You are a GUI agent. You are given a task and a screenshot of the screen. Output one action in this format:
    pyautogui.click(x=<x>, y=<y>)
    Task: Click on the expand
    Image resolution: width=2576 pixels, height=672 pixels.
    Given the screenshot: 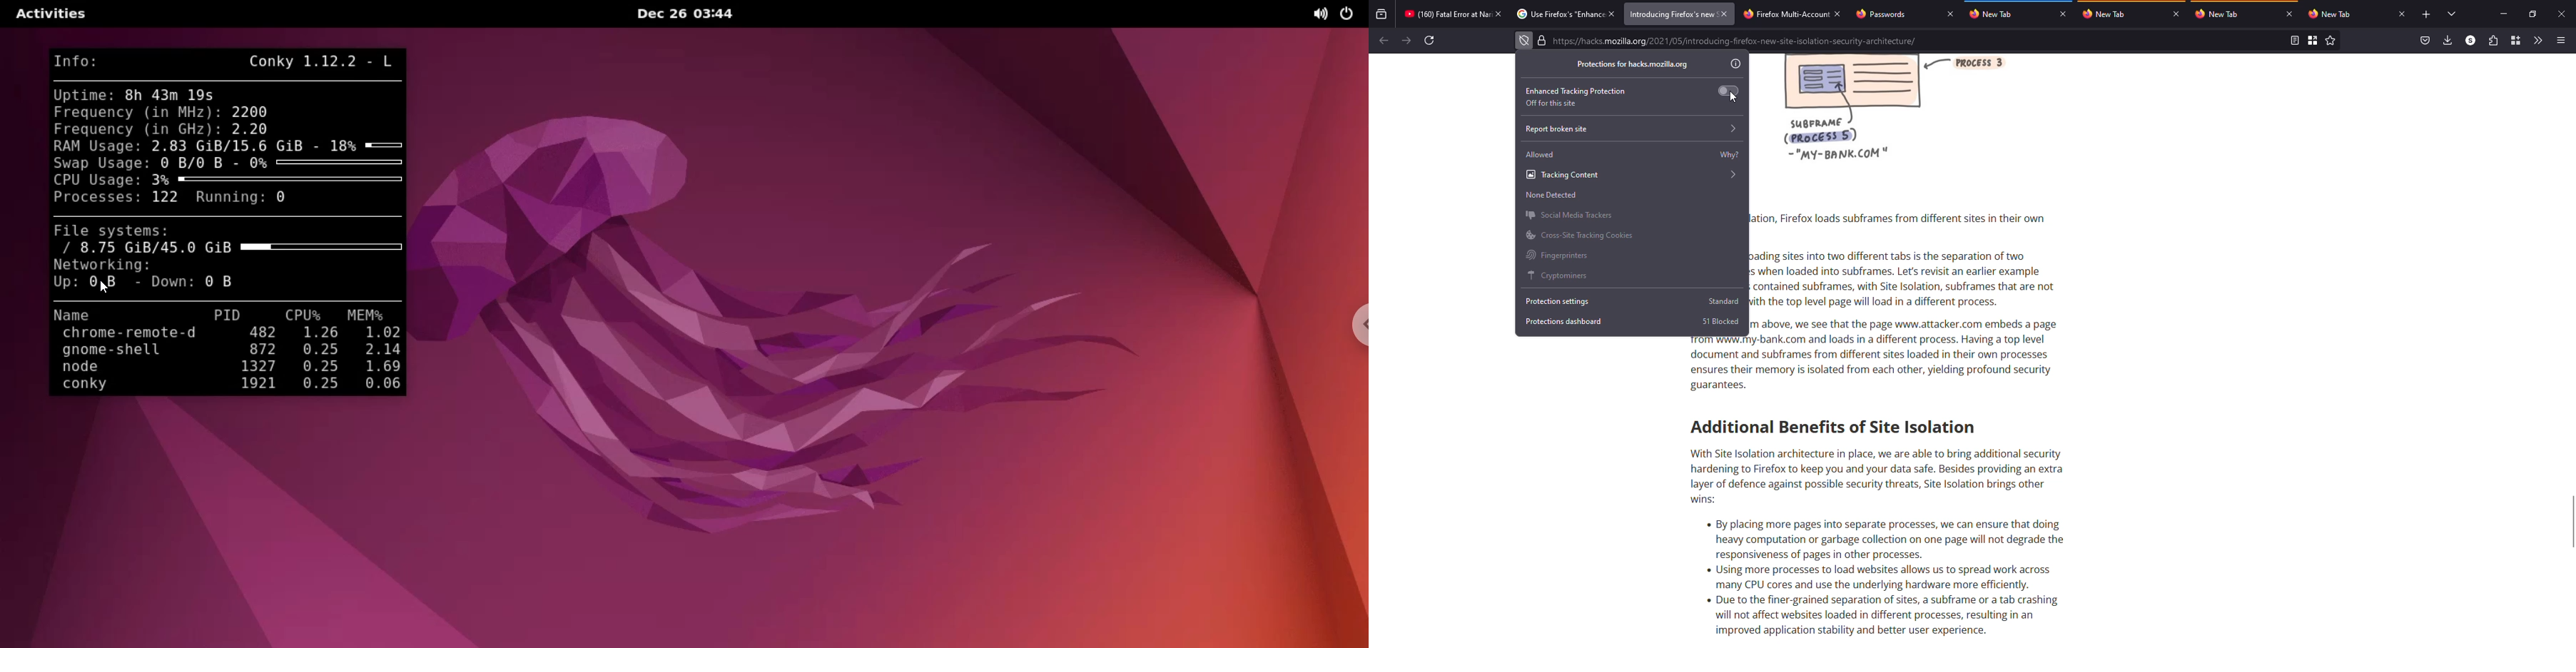 What is the action you would take?
    pyautogui.click(x=1735, y=129)
    